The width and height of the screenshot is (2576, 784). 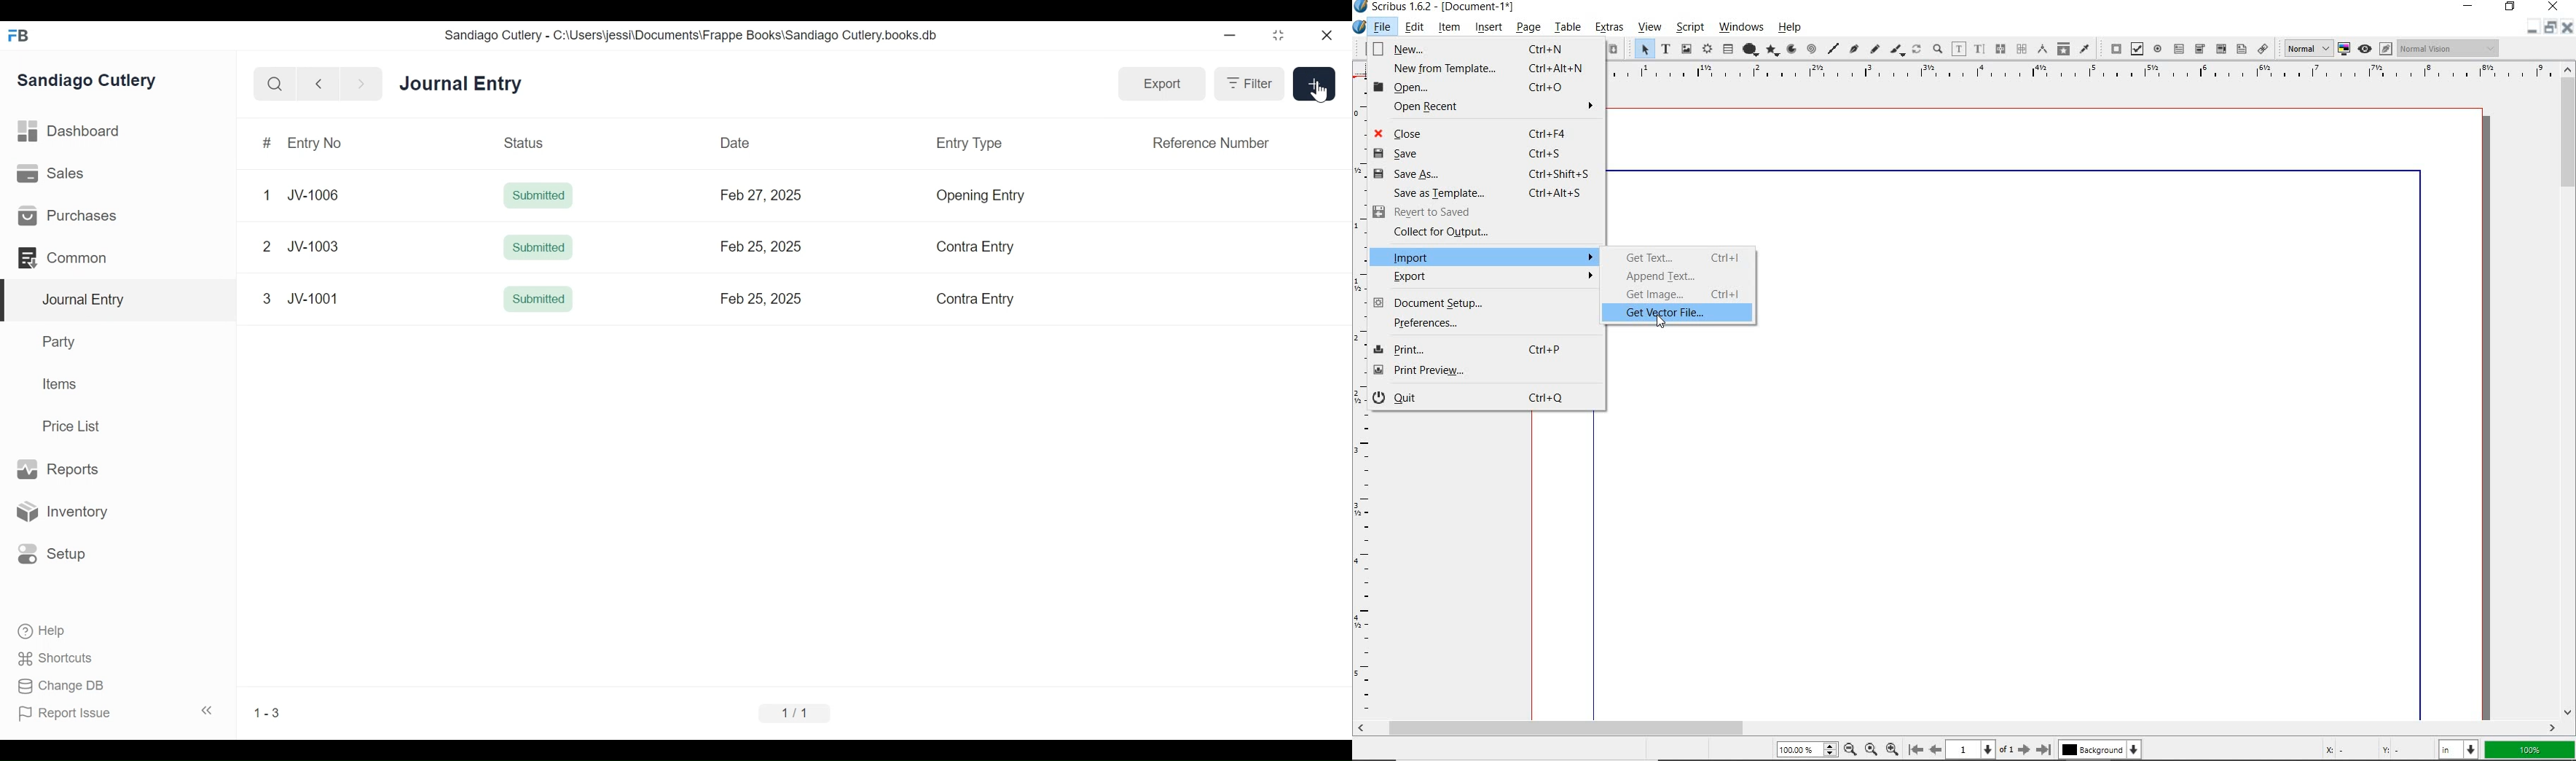 What do you see at coordinates (1850, 749) in the screenshot?
I see `Zoom Out` at bounding box center [1850, 749].